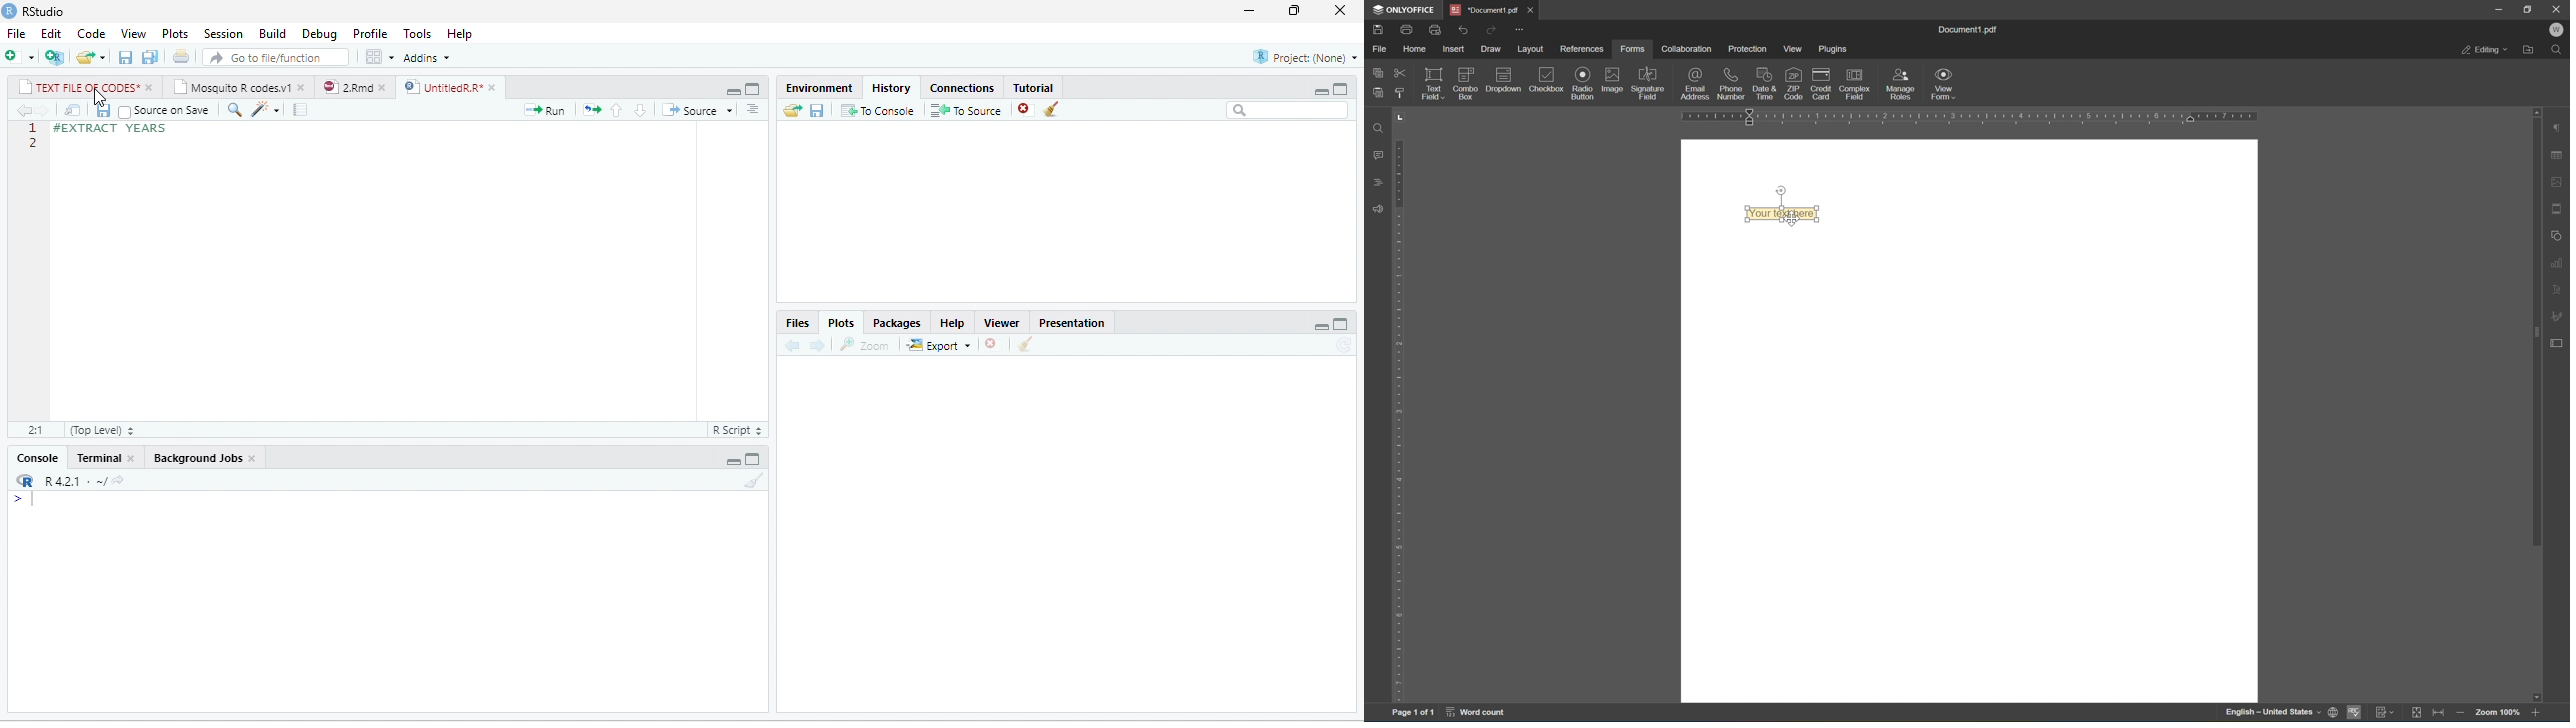 This screenshot has width=2576, height=728. I want to click on table settings, so click(2558, 154).